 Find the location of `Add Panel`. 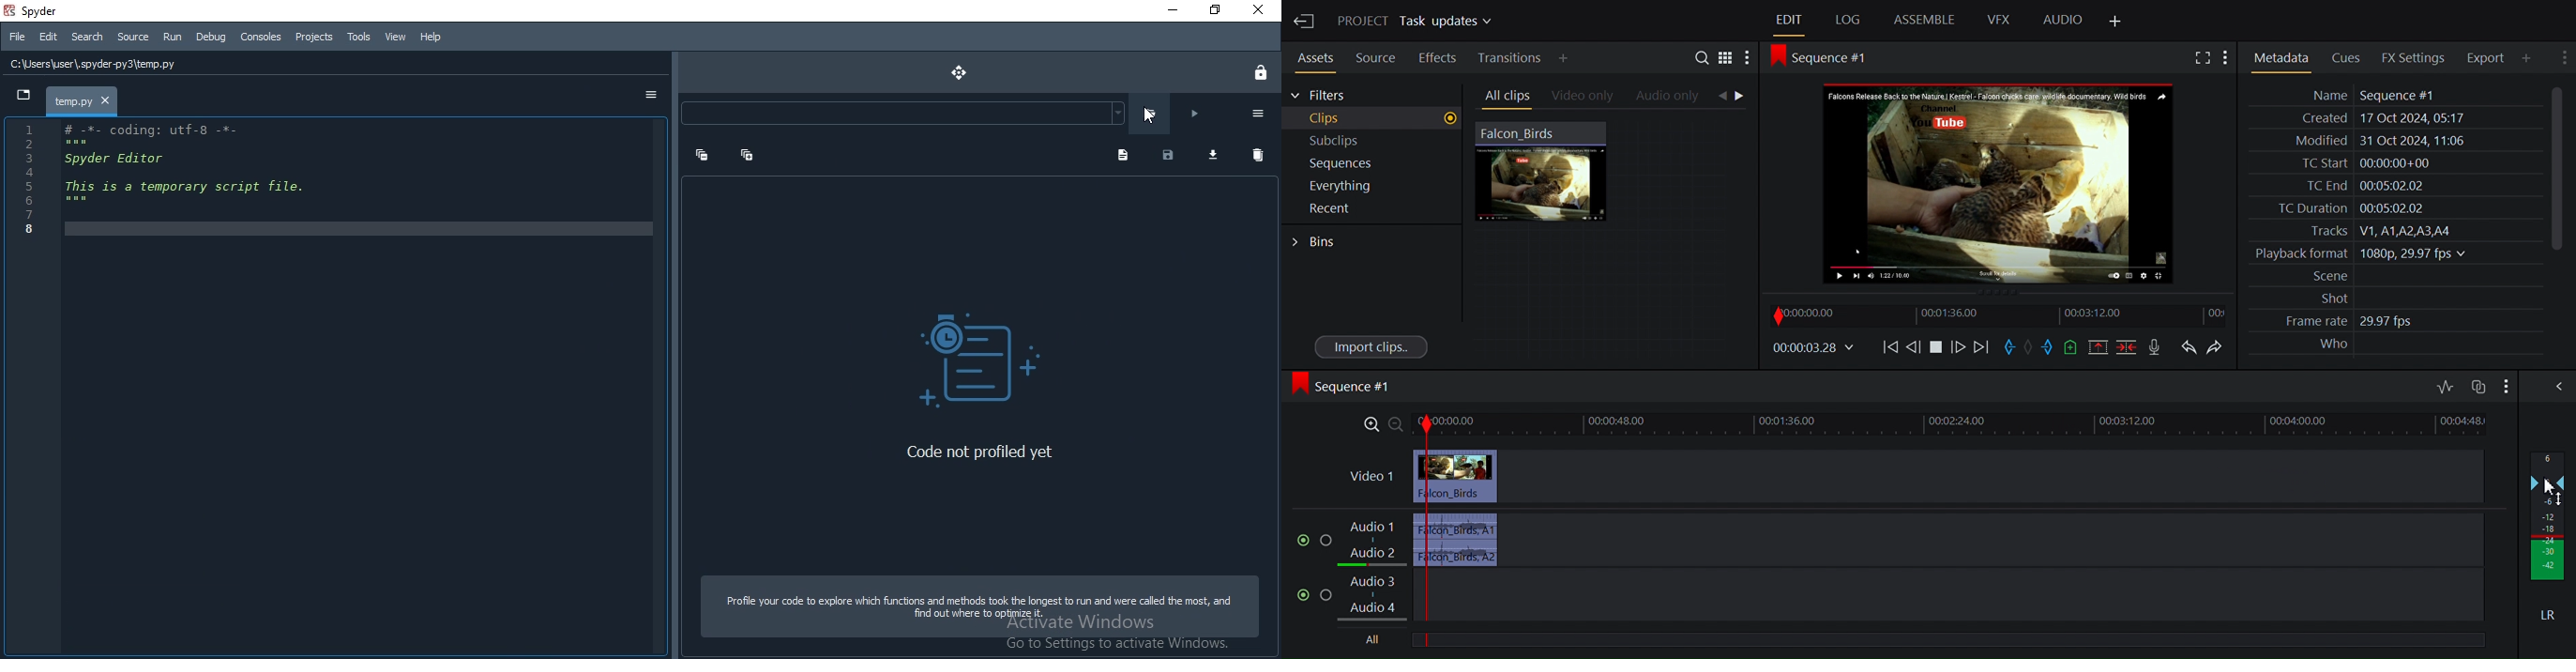

Add Panel is located at coordinates (1564, 57).